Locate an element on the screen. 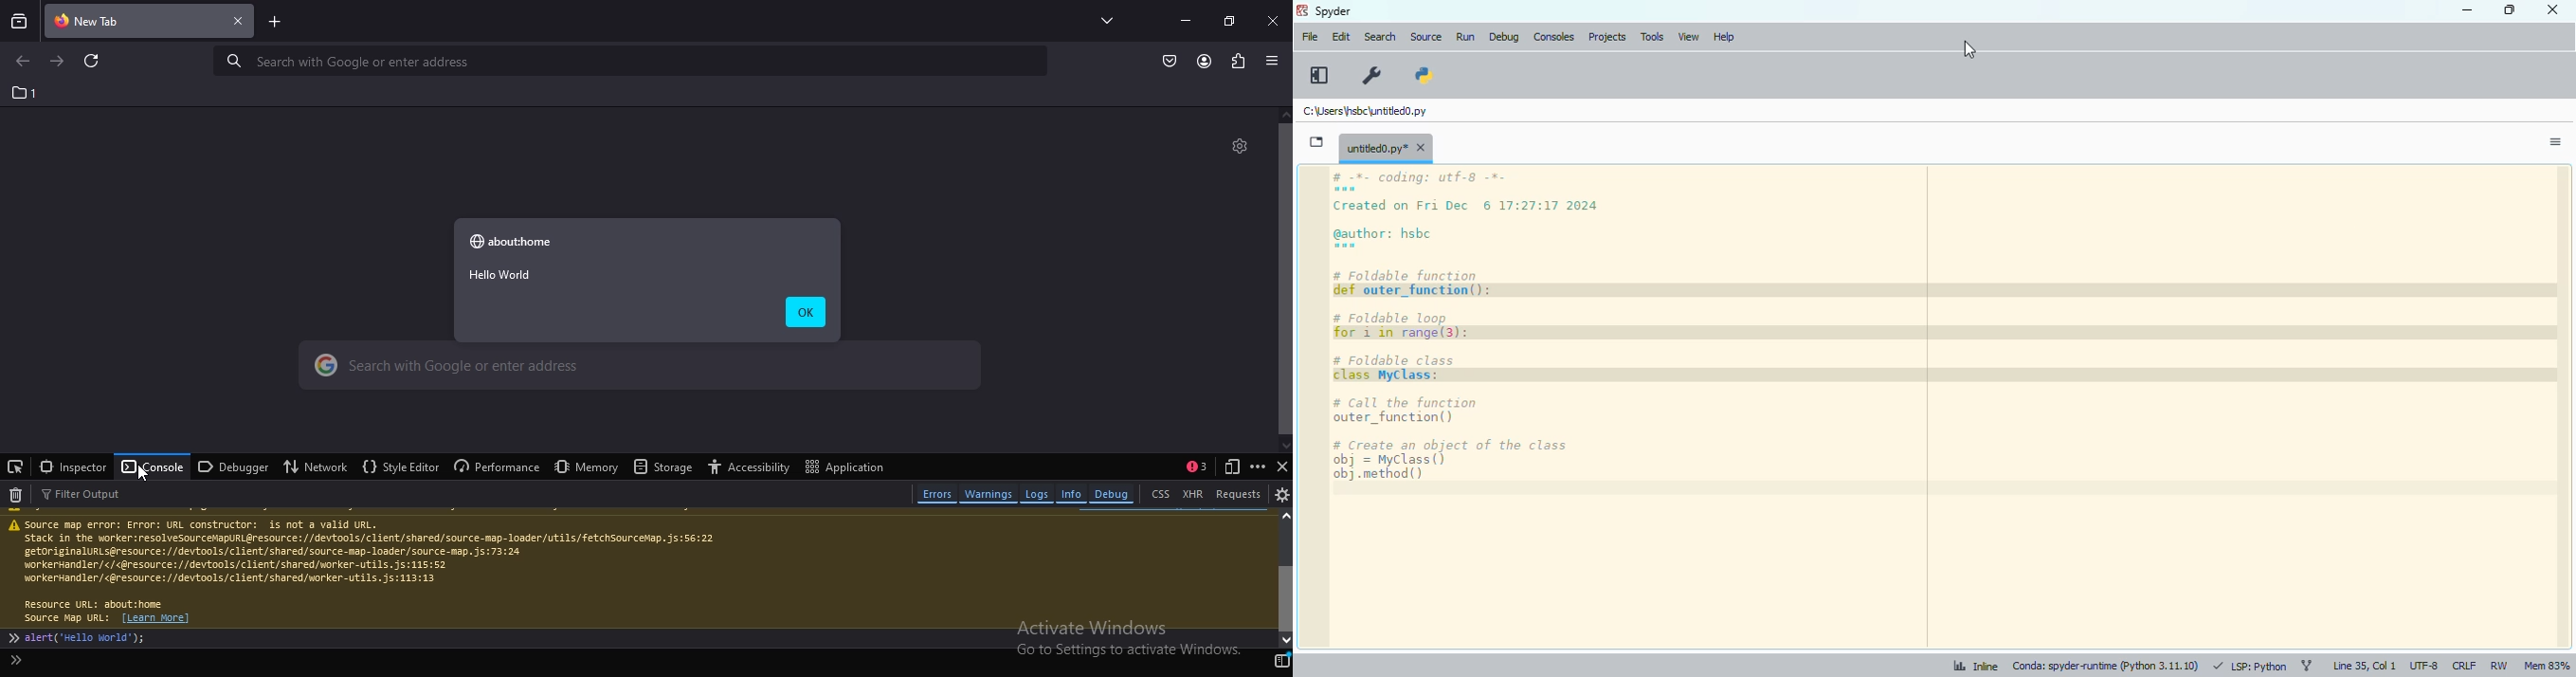 This screenshot has width=2576, height=700. scrollbar is located at coordinates (2562, 407).